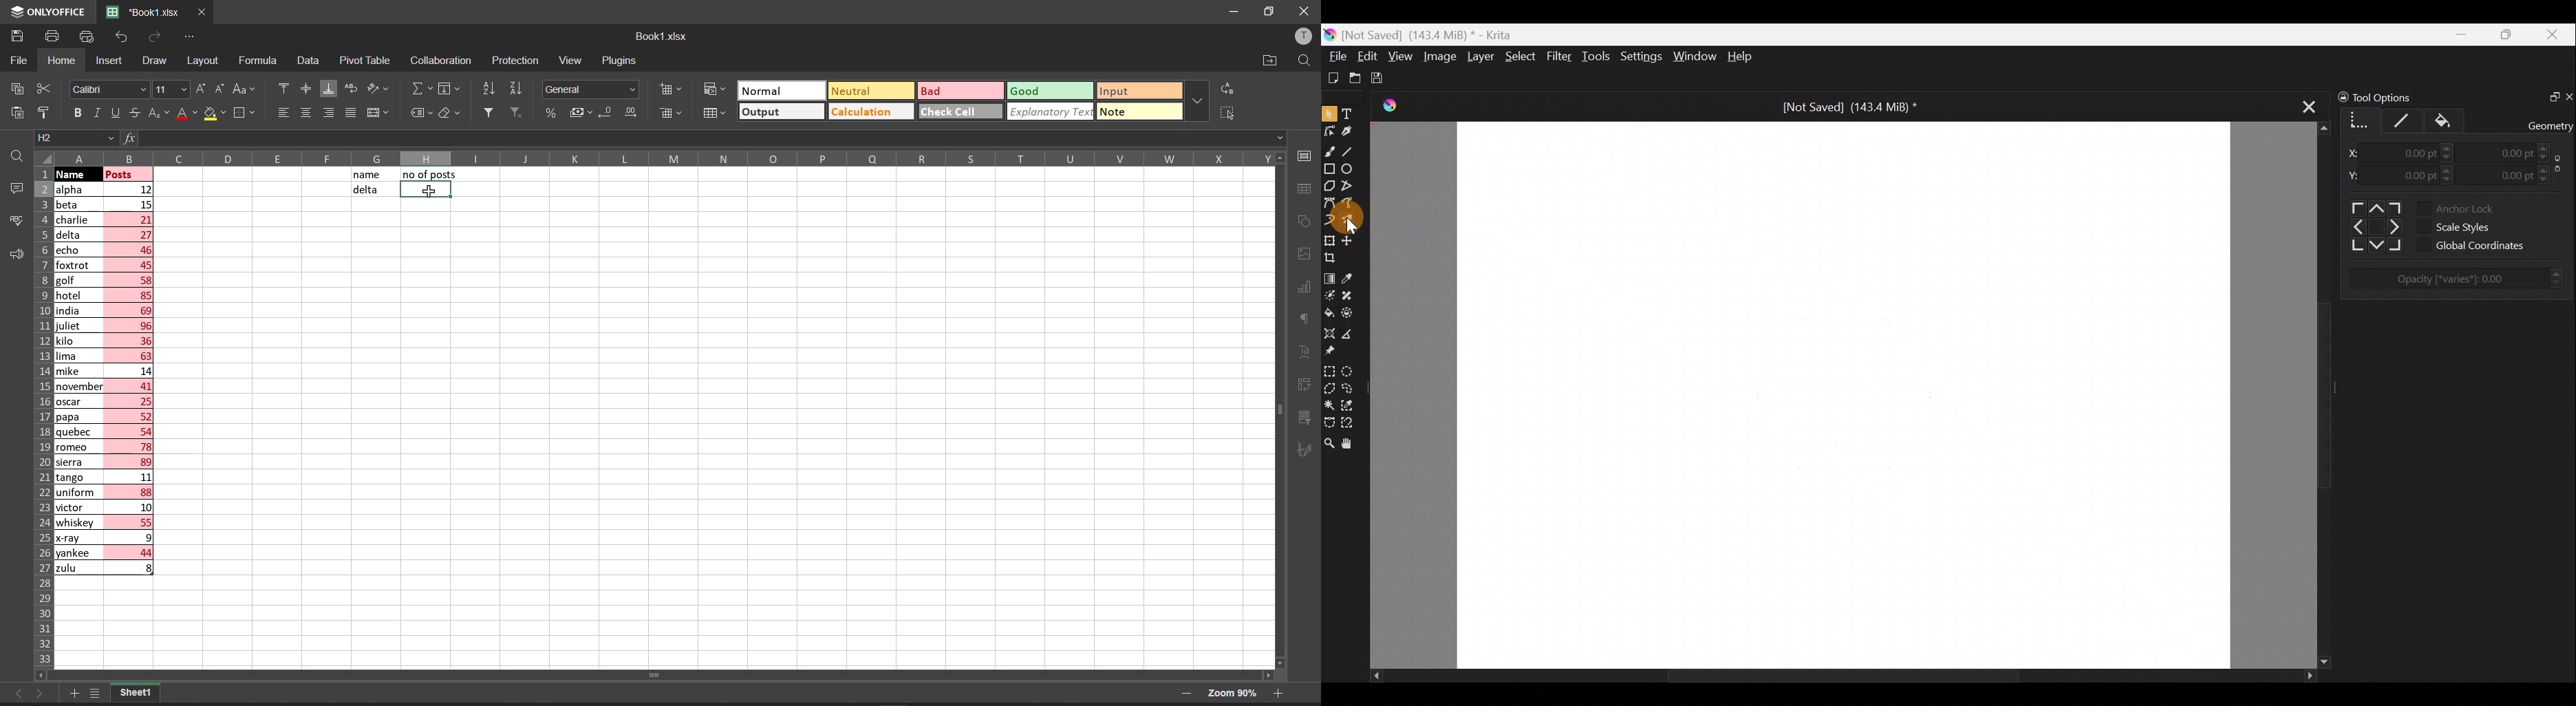  I want to click on close workbook, so click(202, 12).